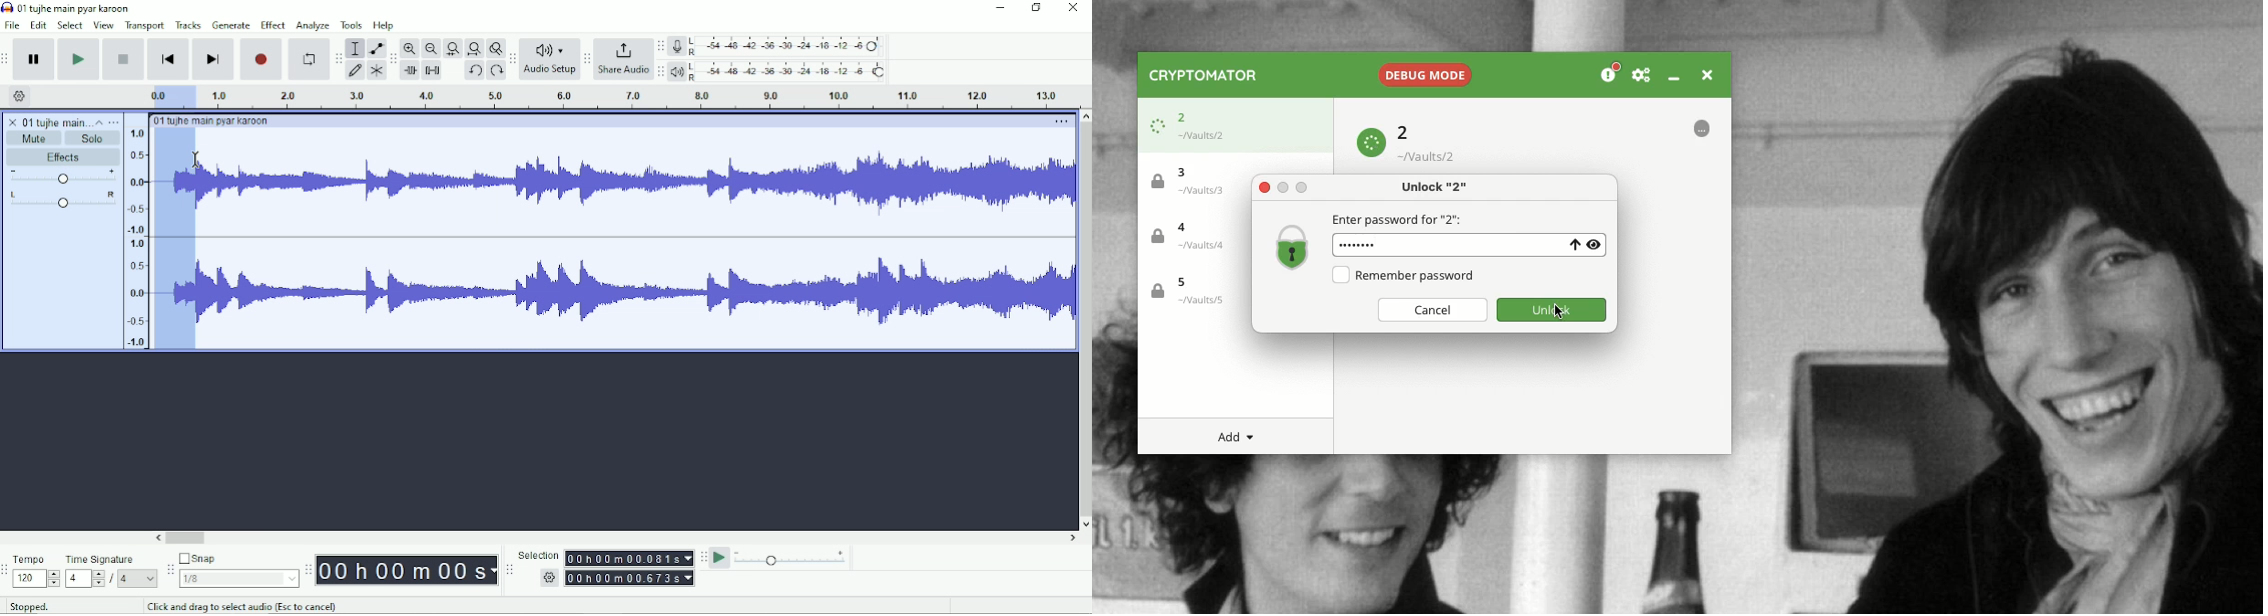 This screenshot has height=616, width=2268. Describe the element at coordinates (213, 60) in the screenshot. I see `Skip to end` at that location.